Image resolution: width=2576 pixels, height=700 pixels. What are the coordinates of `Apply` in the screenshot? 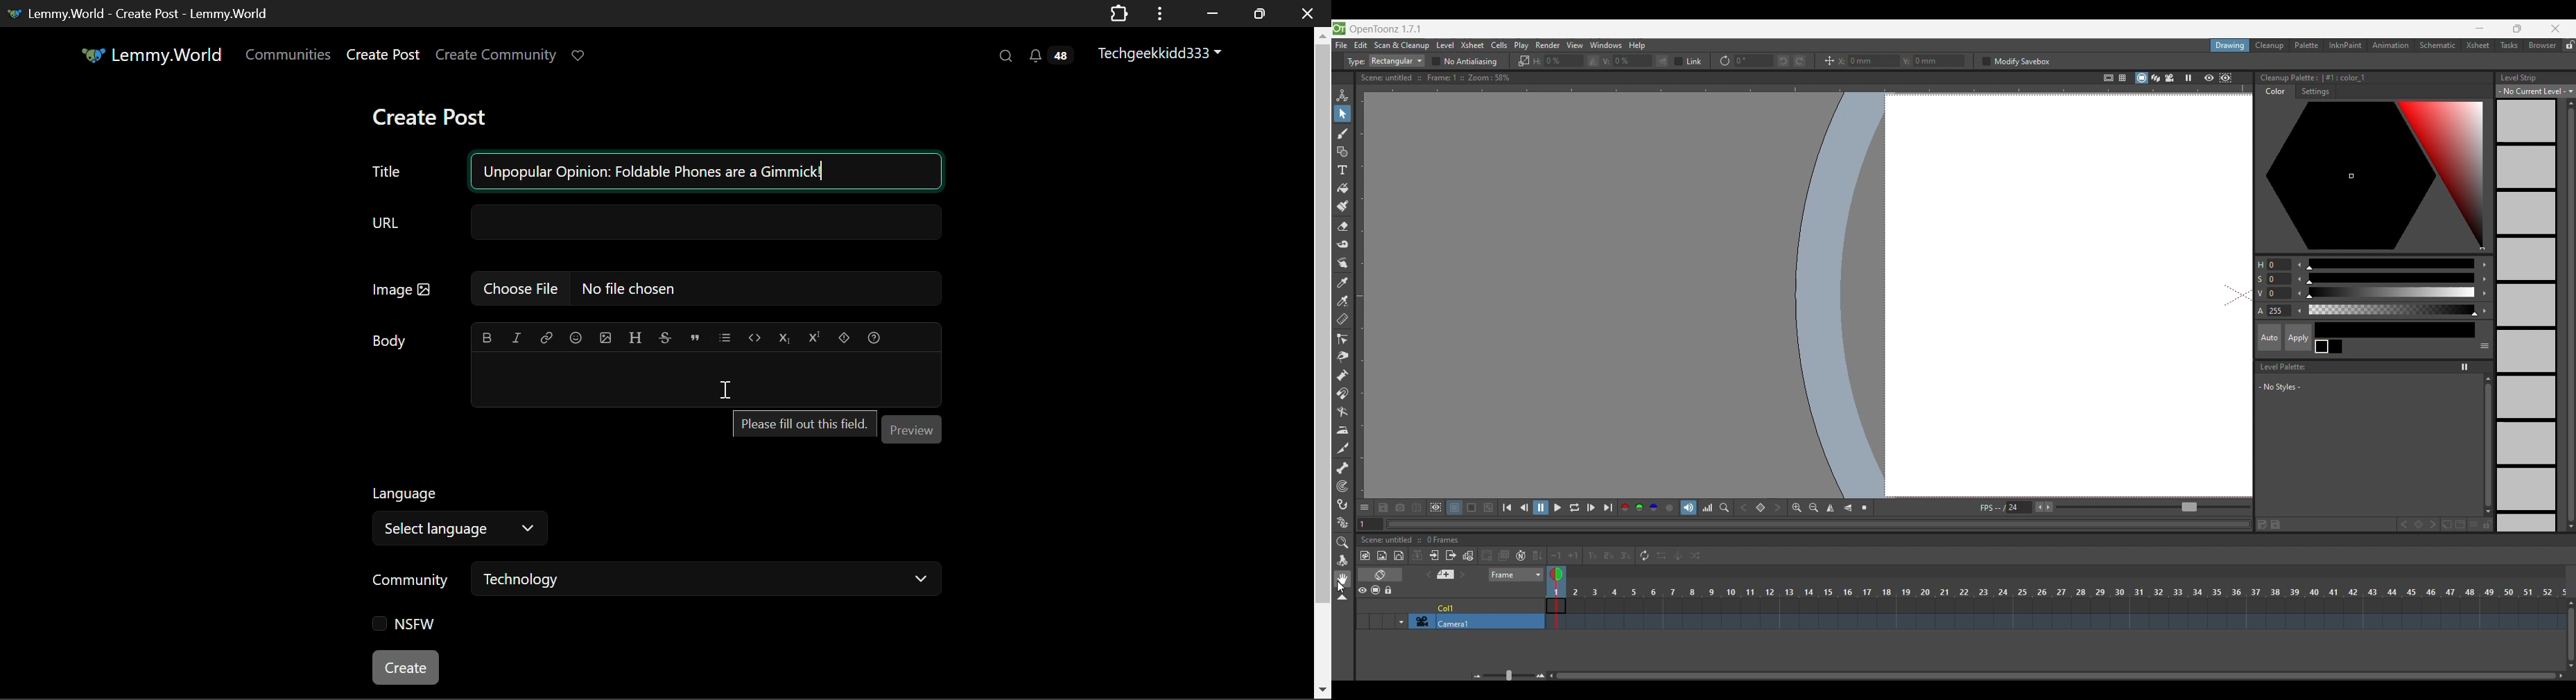 It's located at (2299, 338).